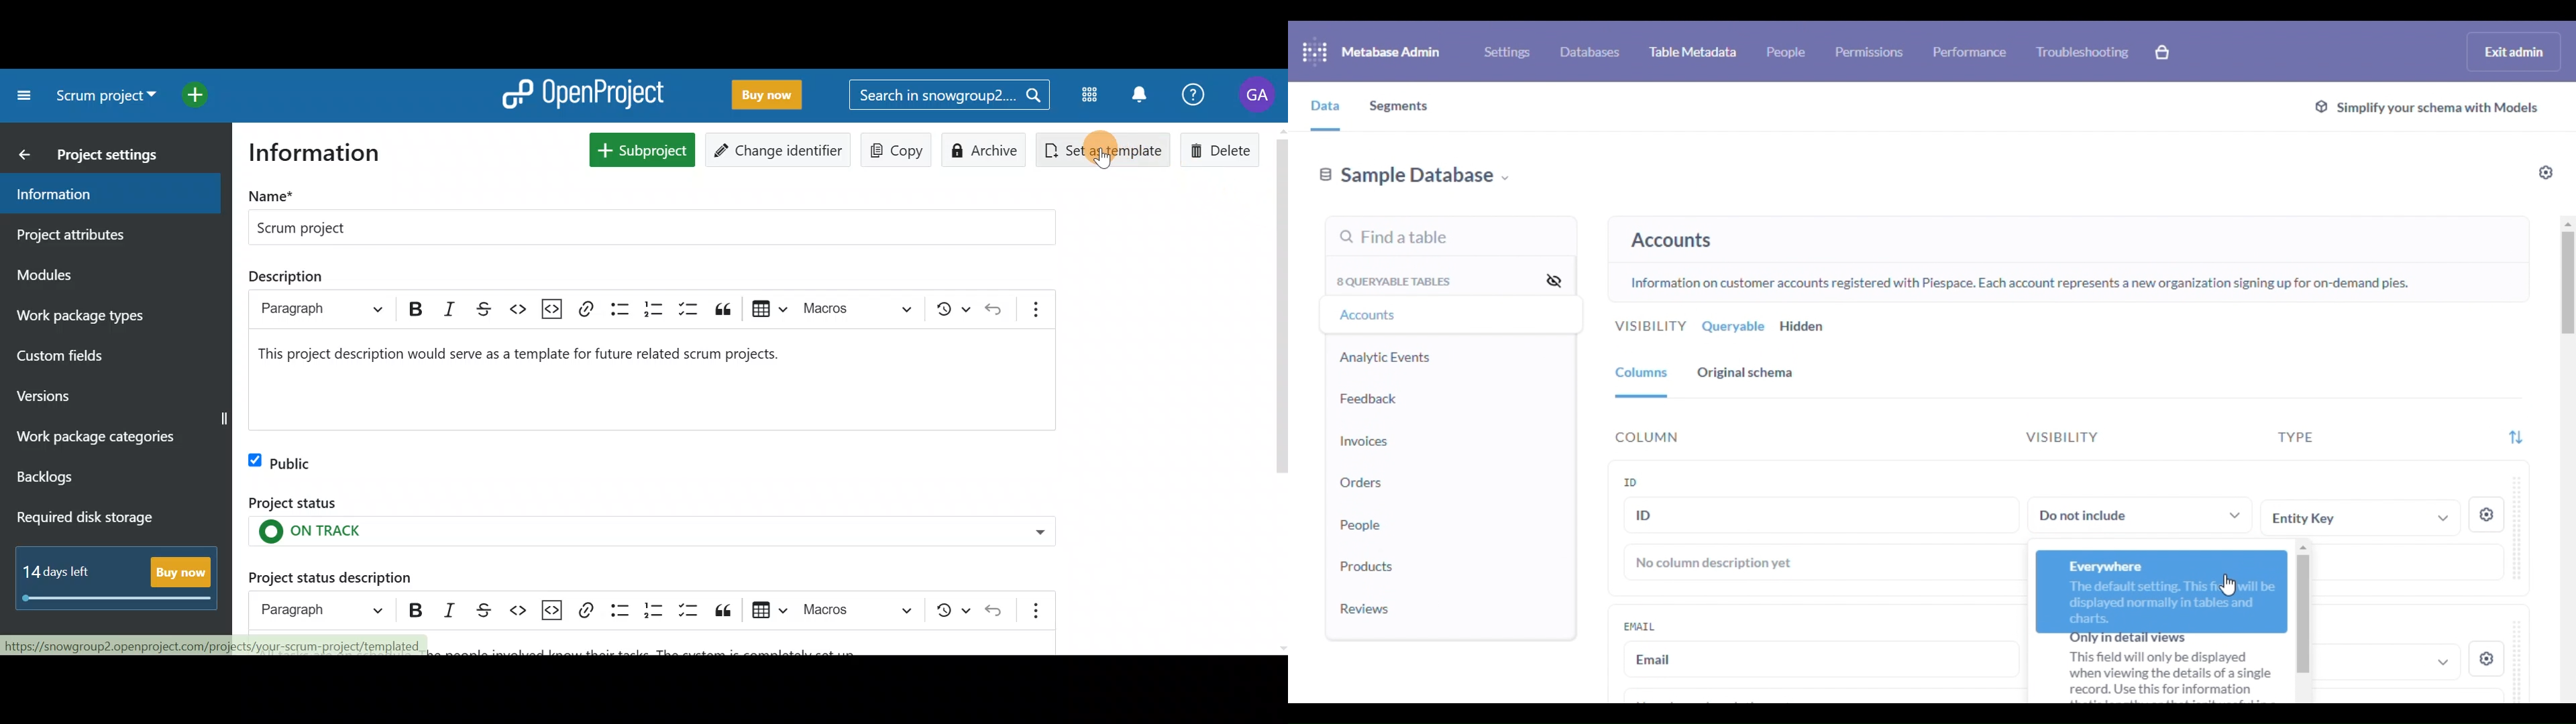  I want to click on visibility, so click(2061, 437).